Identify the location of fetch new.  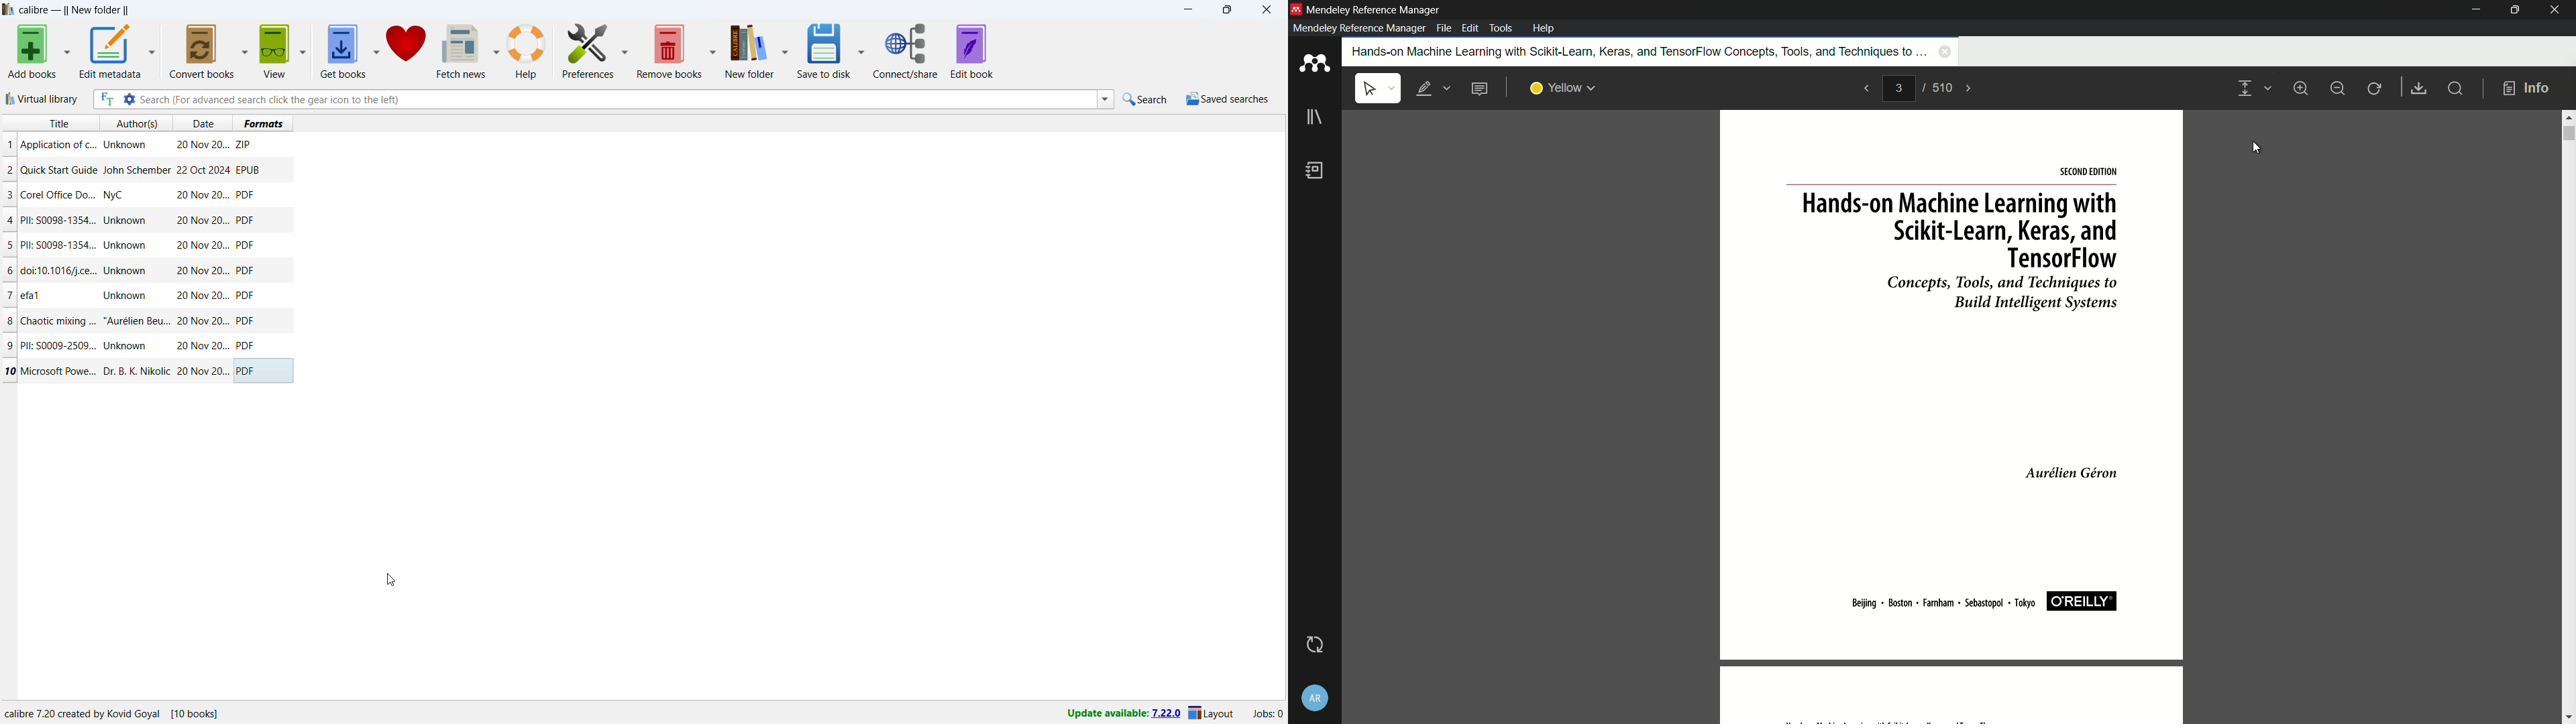
(461, 51).